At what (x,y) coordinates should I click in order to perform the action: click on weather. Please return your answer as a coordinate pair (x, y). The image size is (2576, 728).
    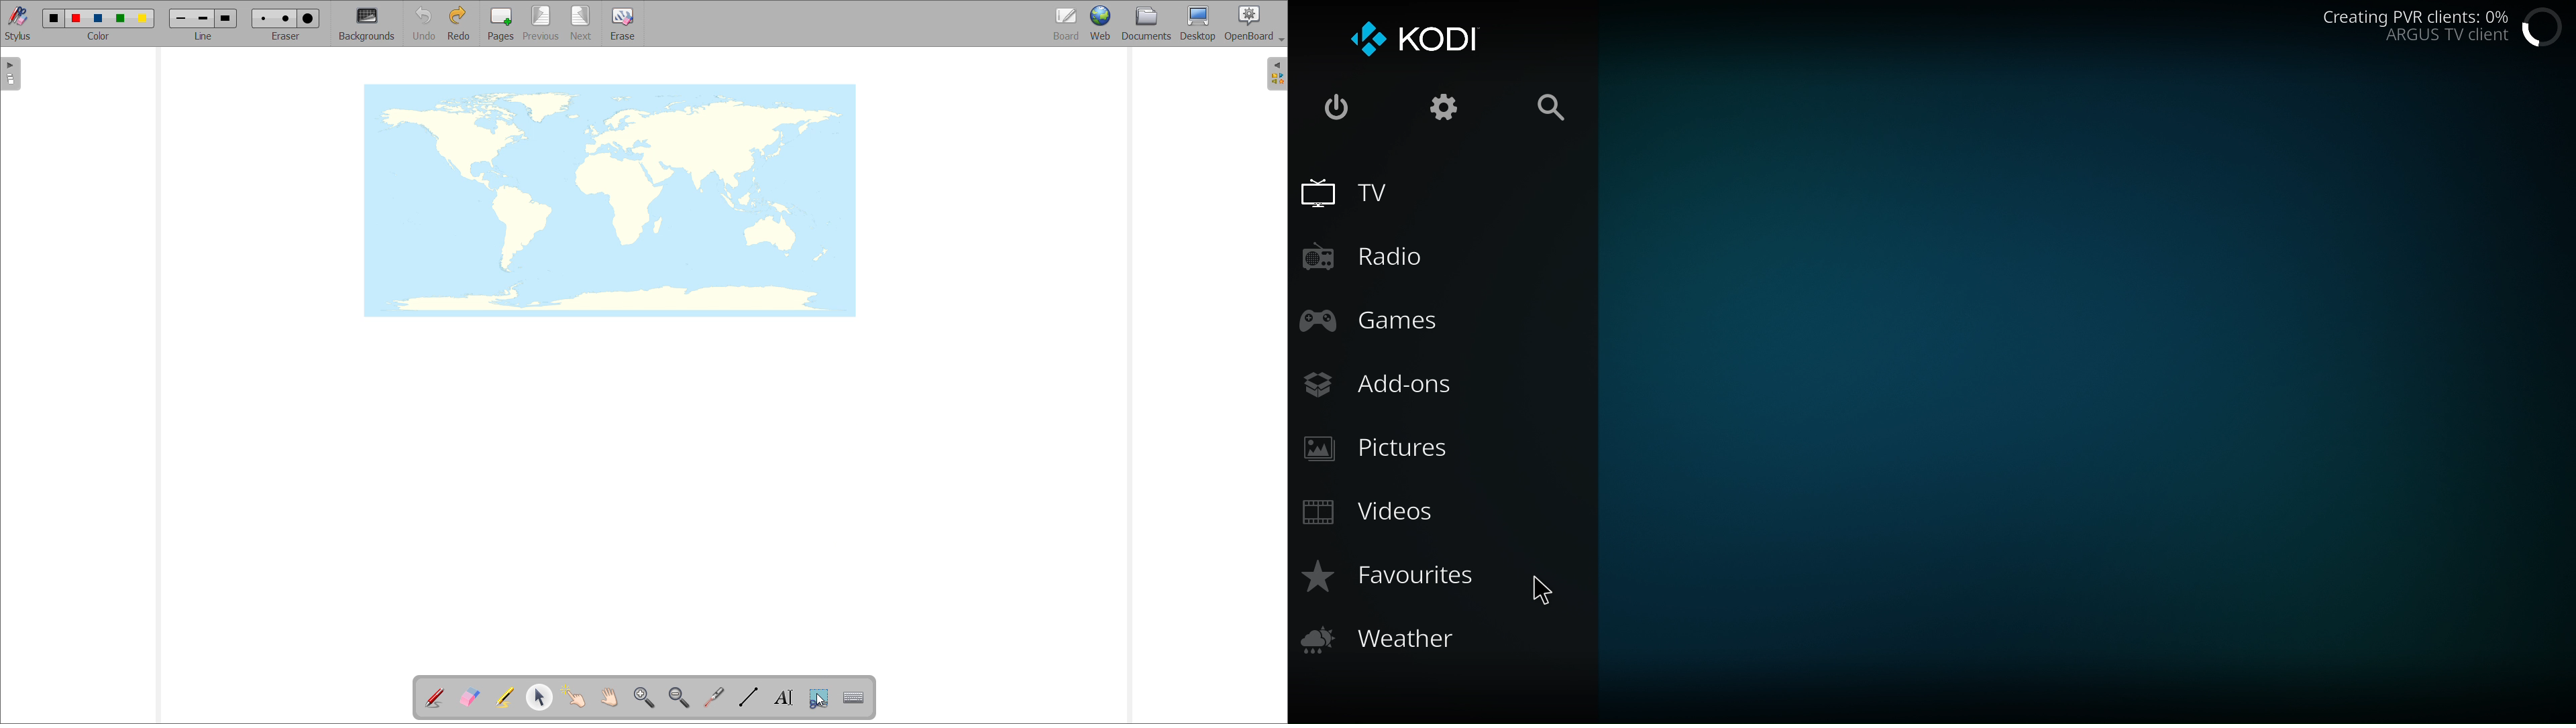
    Looking at the image, I should click on (1386, 639).